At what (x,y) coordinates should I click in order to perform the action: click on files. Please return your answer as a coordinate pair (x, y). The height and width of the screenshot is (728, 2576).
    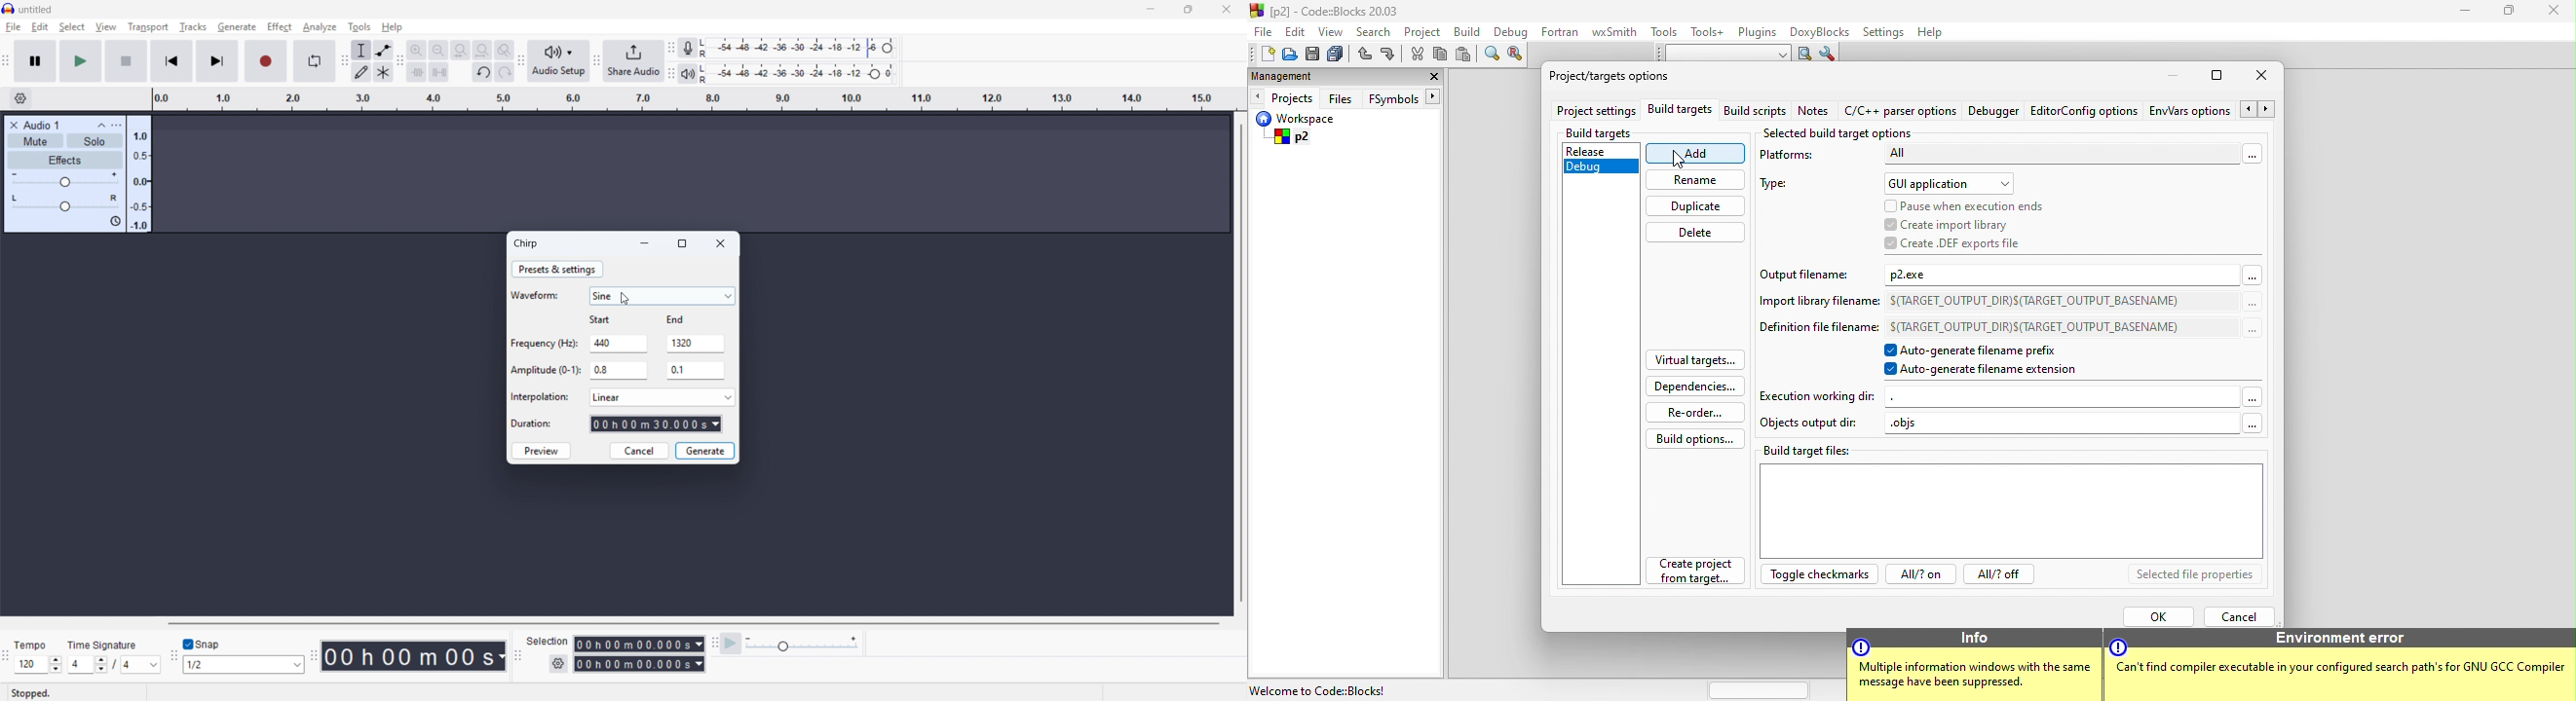
    Looking at the image, I should click on (1344, 97).